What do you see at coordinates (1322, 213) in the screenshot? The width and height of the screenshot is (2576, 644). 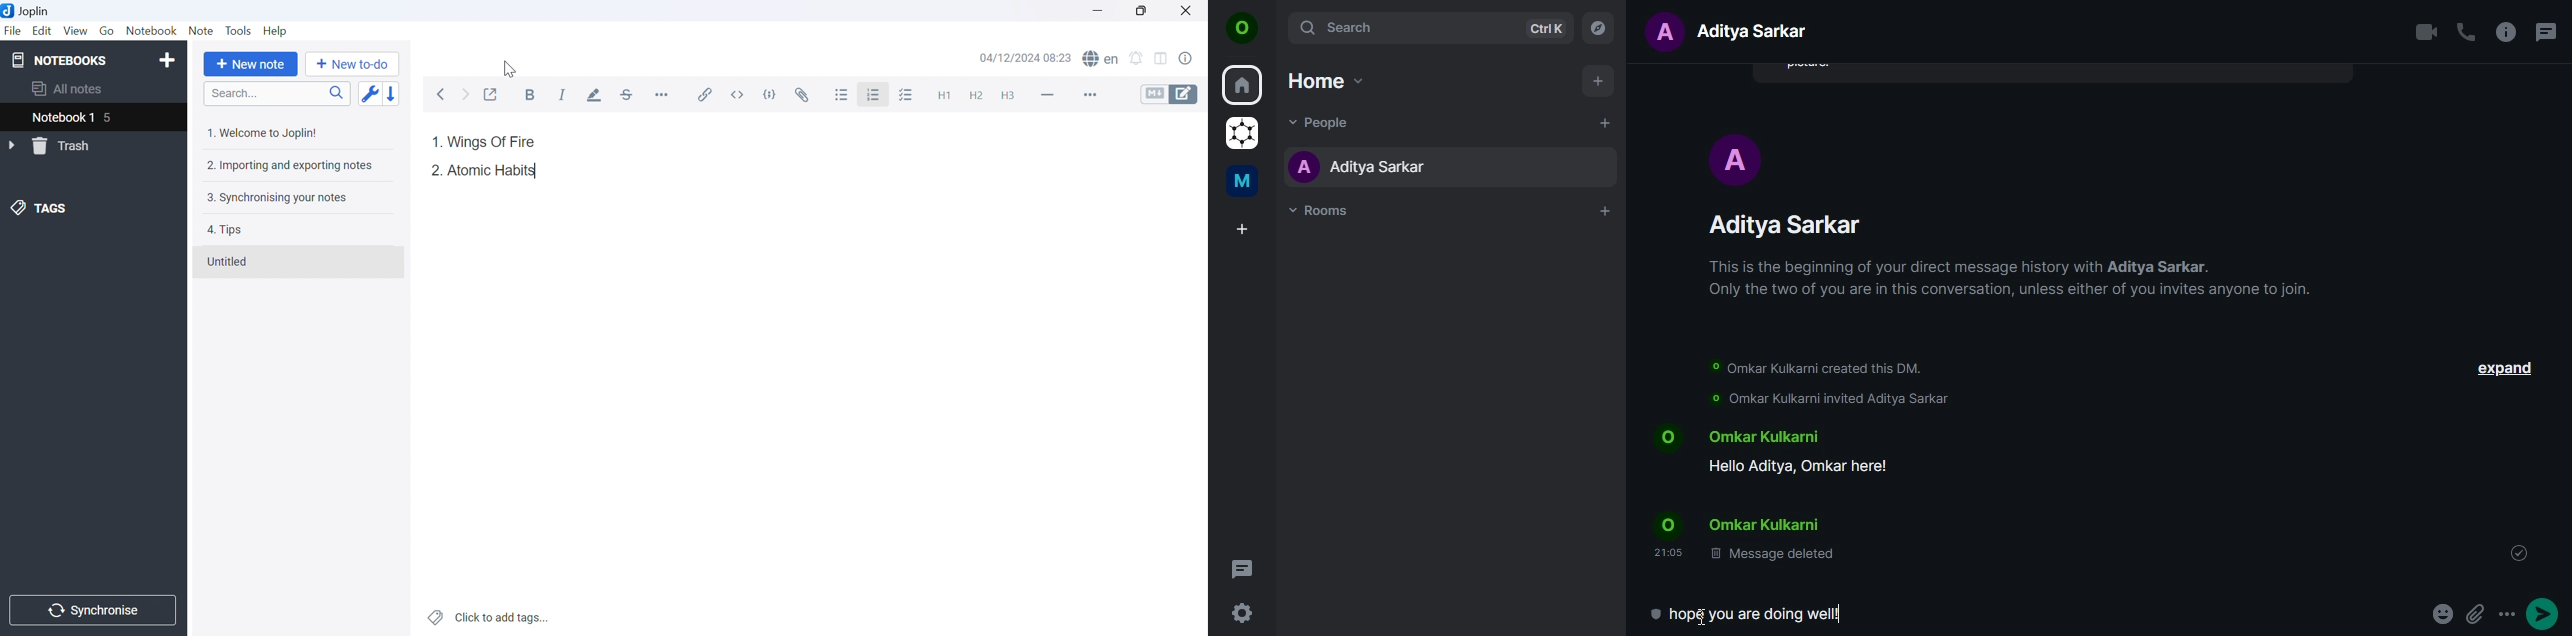 I see `rooms` at bounding box center [1322, 213].